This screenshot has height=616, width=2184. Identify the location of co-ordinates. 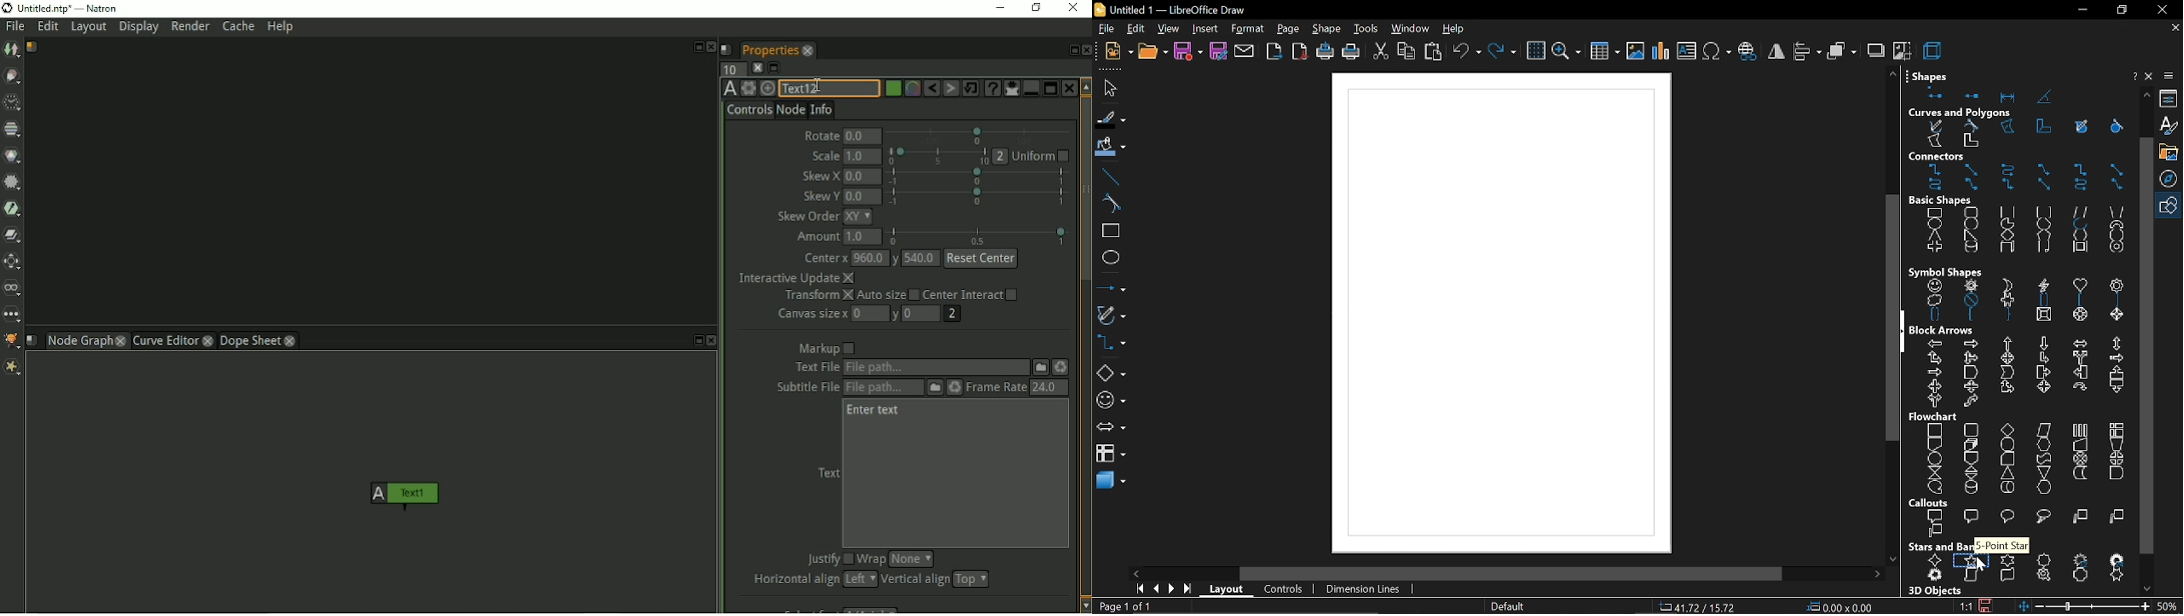
(1701, 607).